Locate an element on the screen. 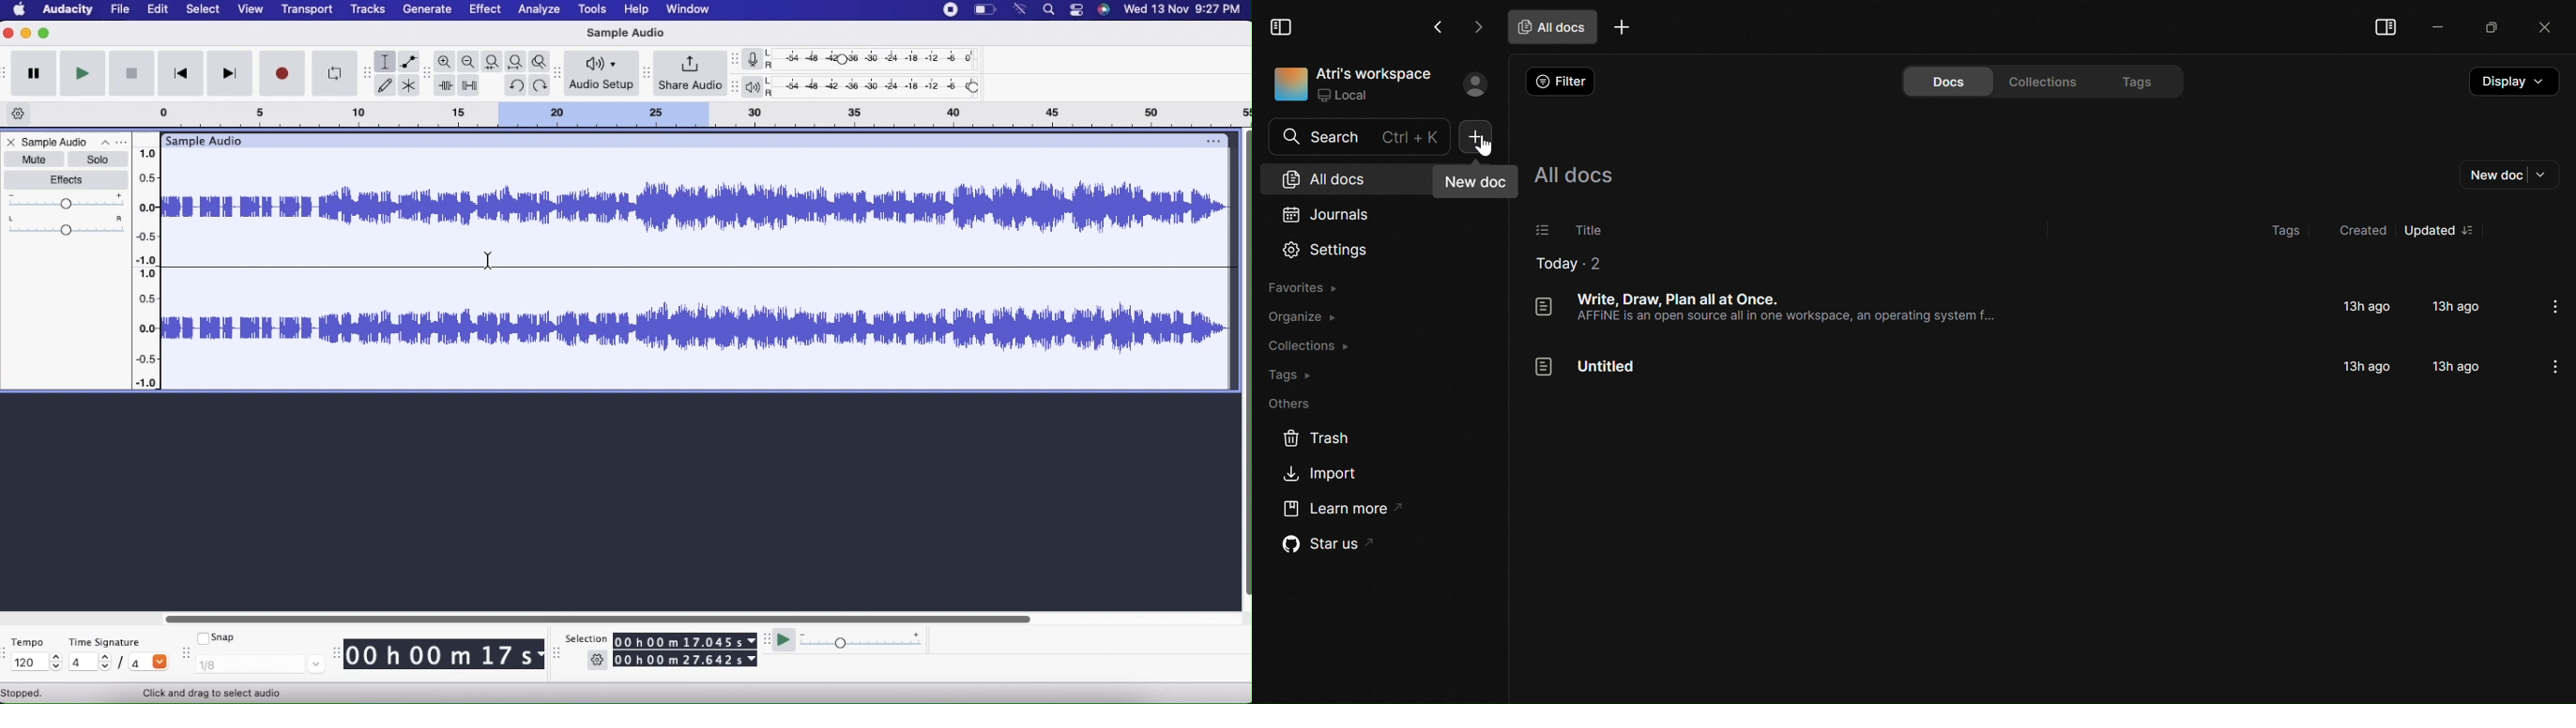  Favorites is located at coordinates (1311, 288).